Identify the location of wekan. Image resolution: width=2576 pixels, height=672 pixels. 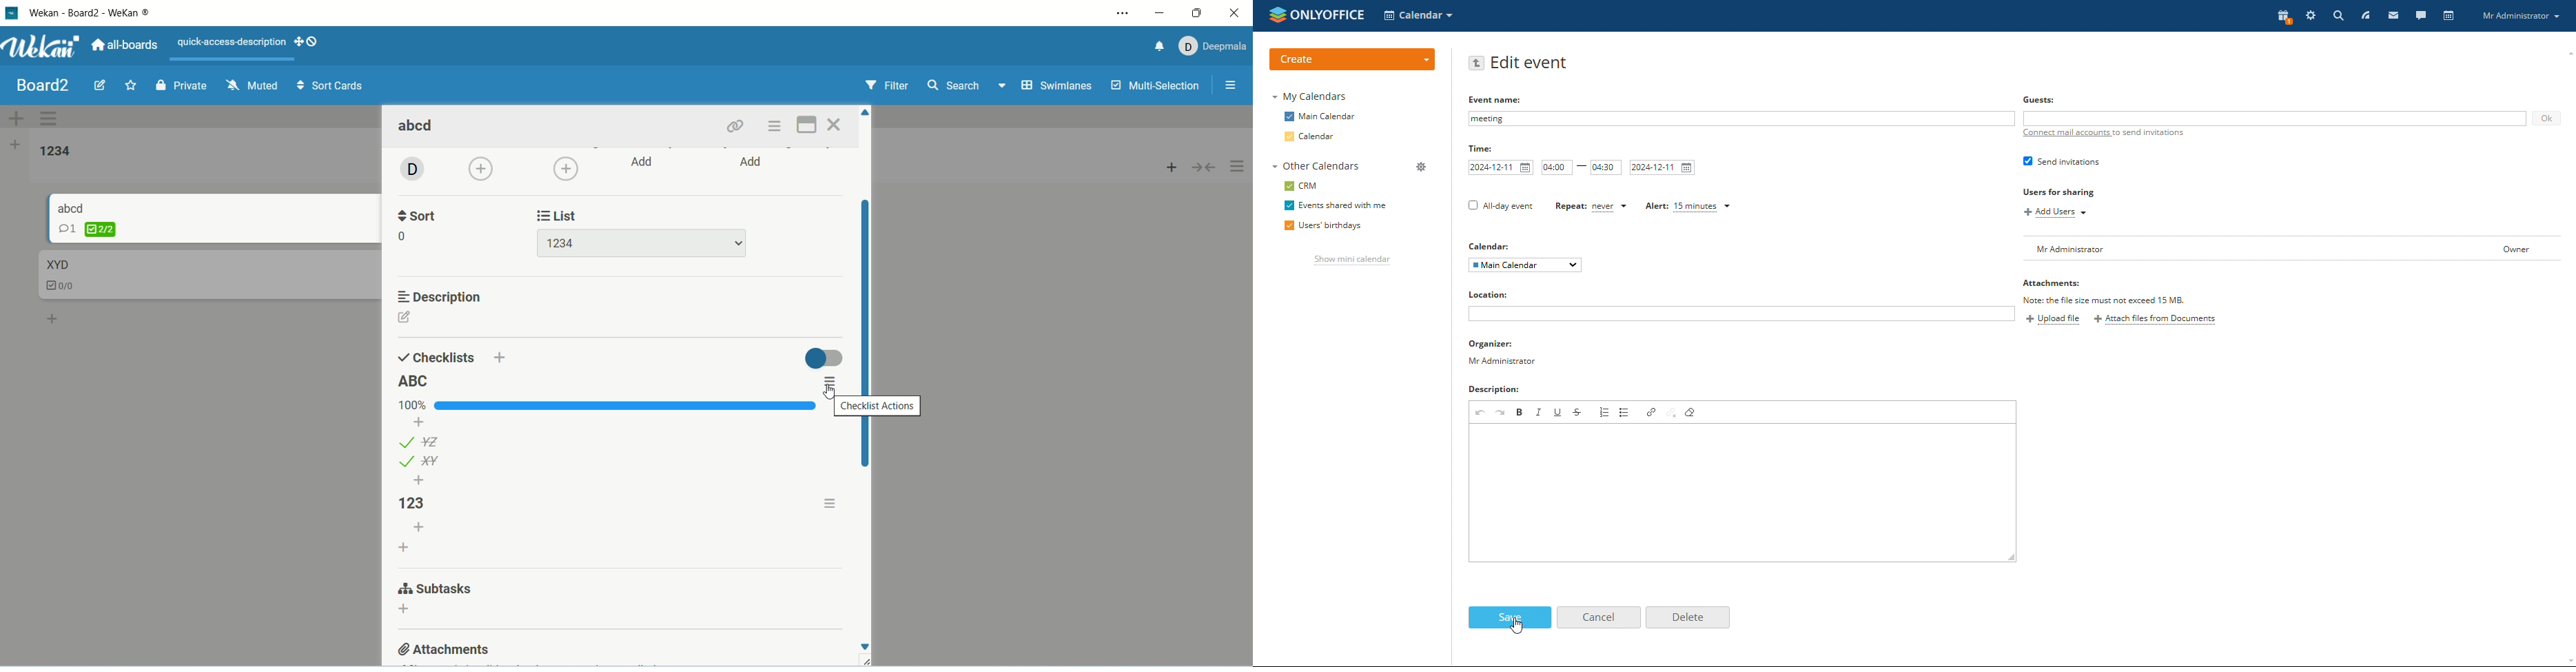
(40, 48).